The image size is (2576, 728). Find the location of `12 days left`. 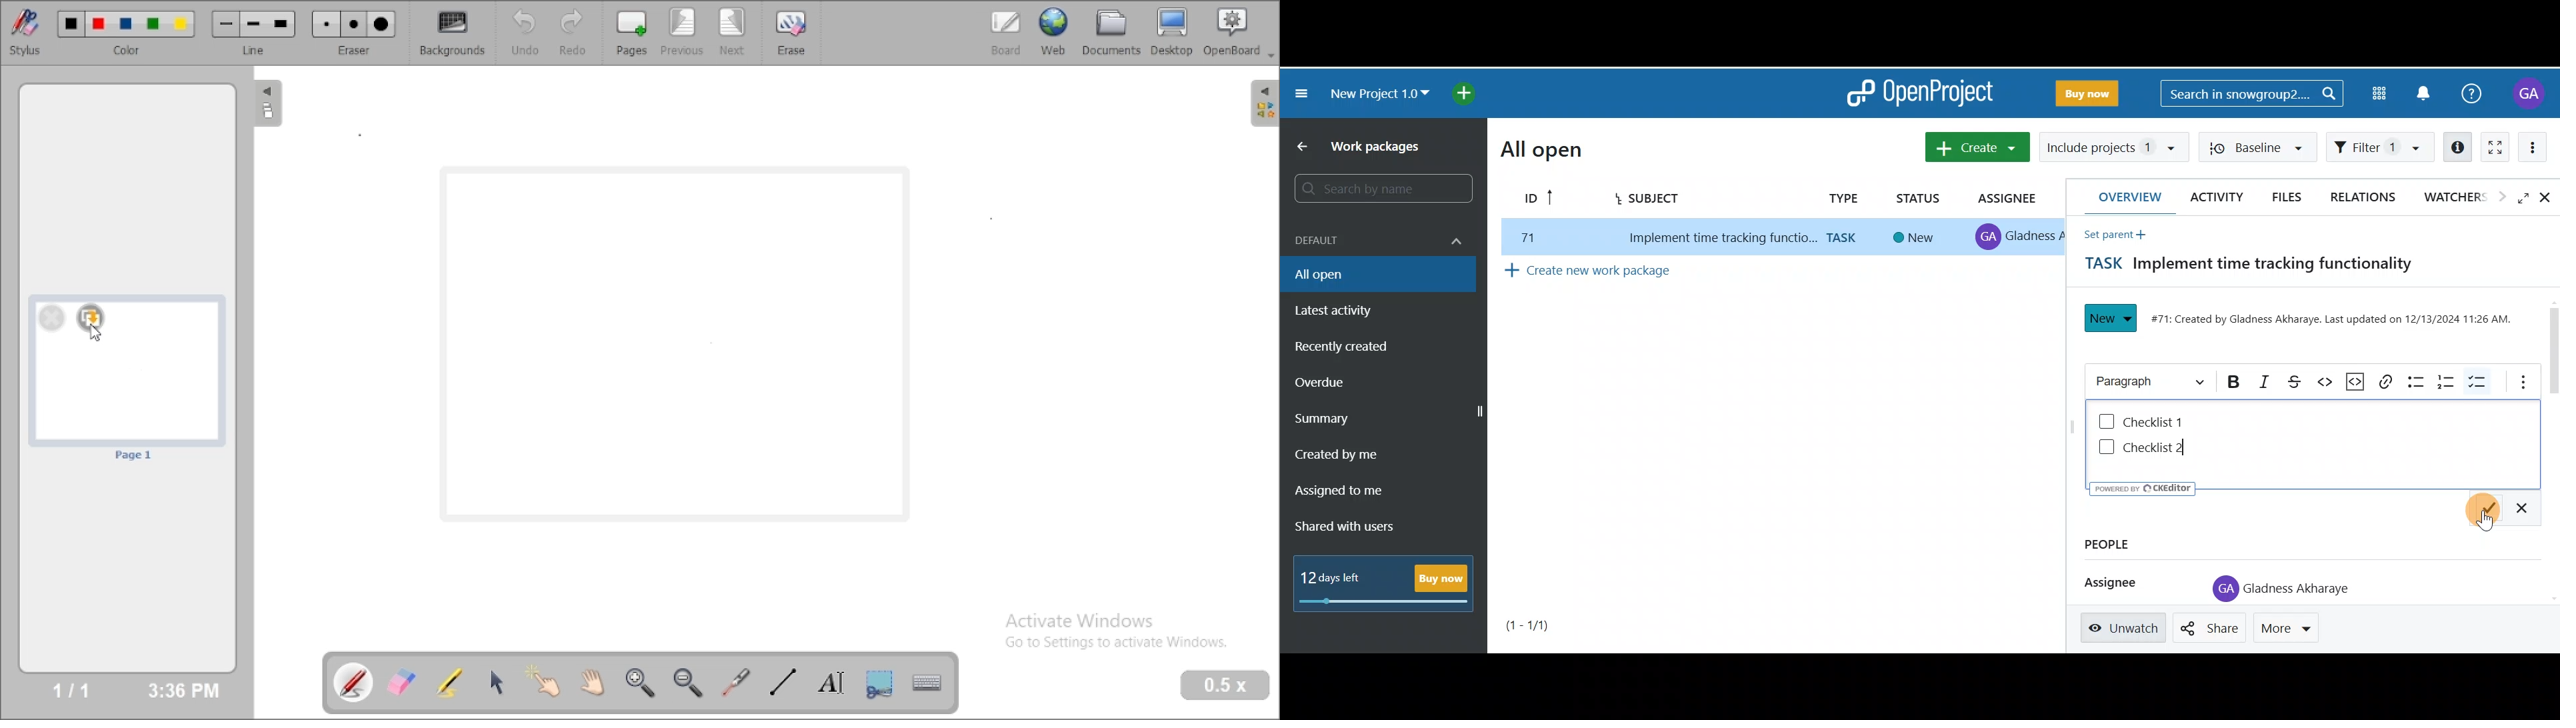

12 days left is located at coordinates (1334, 578).